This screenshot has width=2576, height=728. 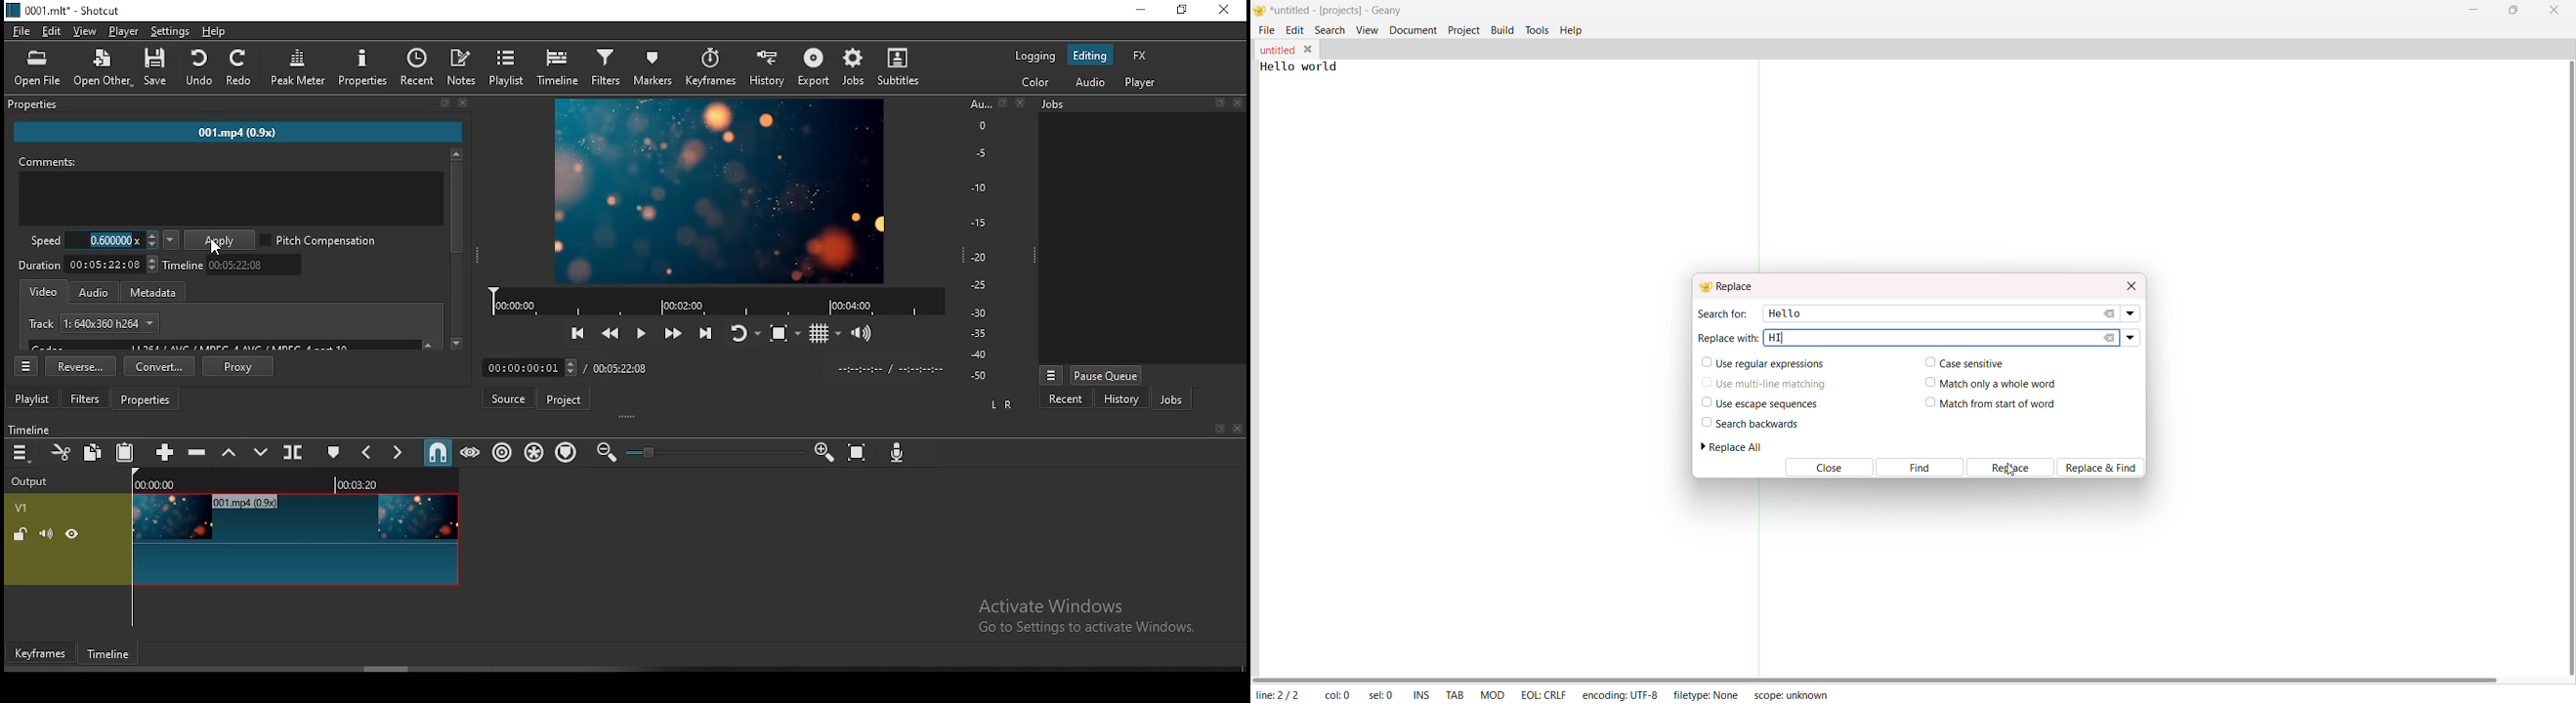 What do you see at coordinates (63, 11) in the screenshot?
I see `icon and file name` at bounding box center [63, 11].